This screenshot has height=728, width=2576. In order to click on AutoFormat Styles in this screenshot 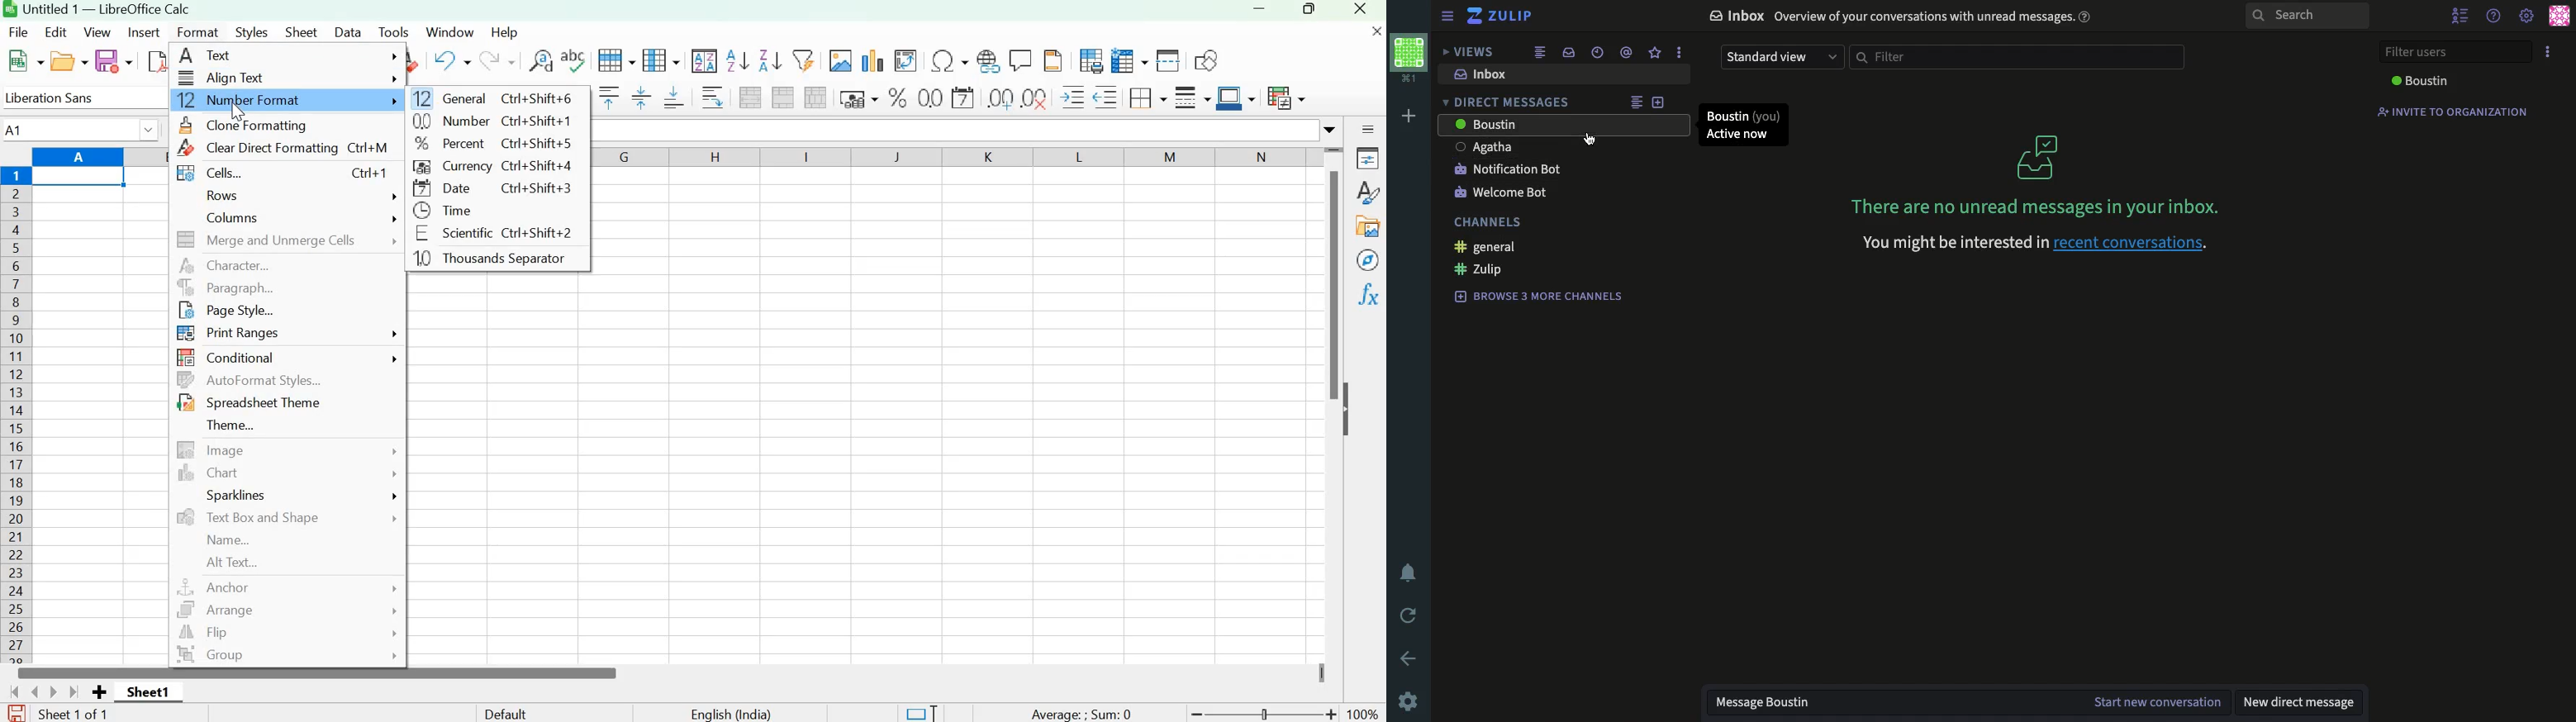, I will do `click(251, 380)`.